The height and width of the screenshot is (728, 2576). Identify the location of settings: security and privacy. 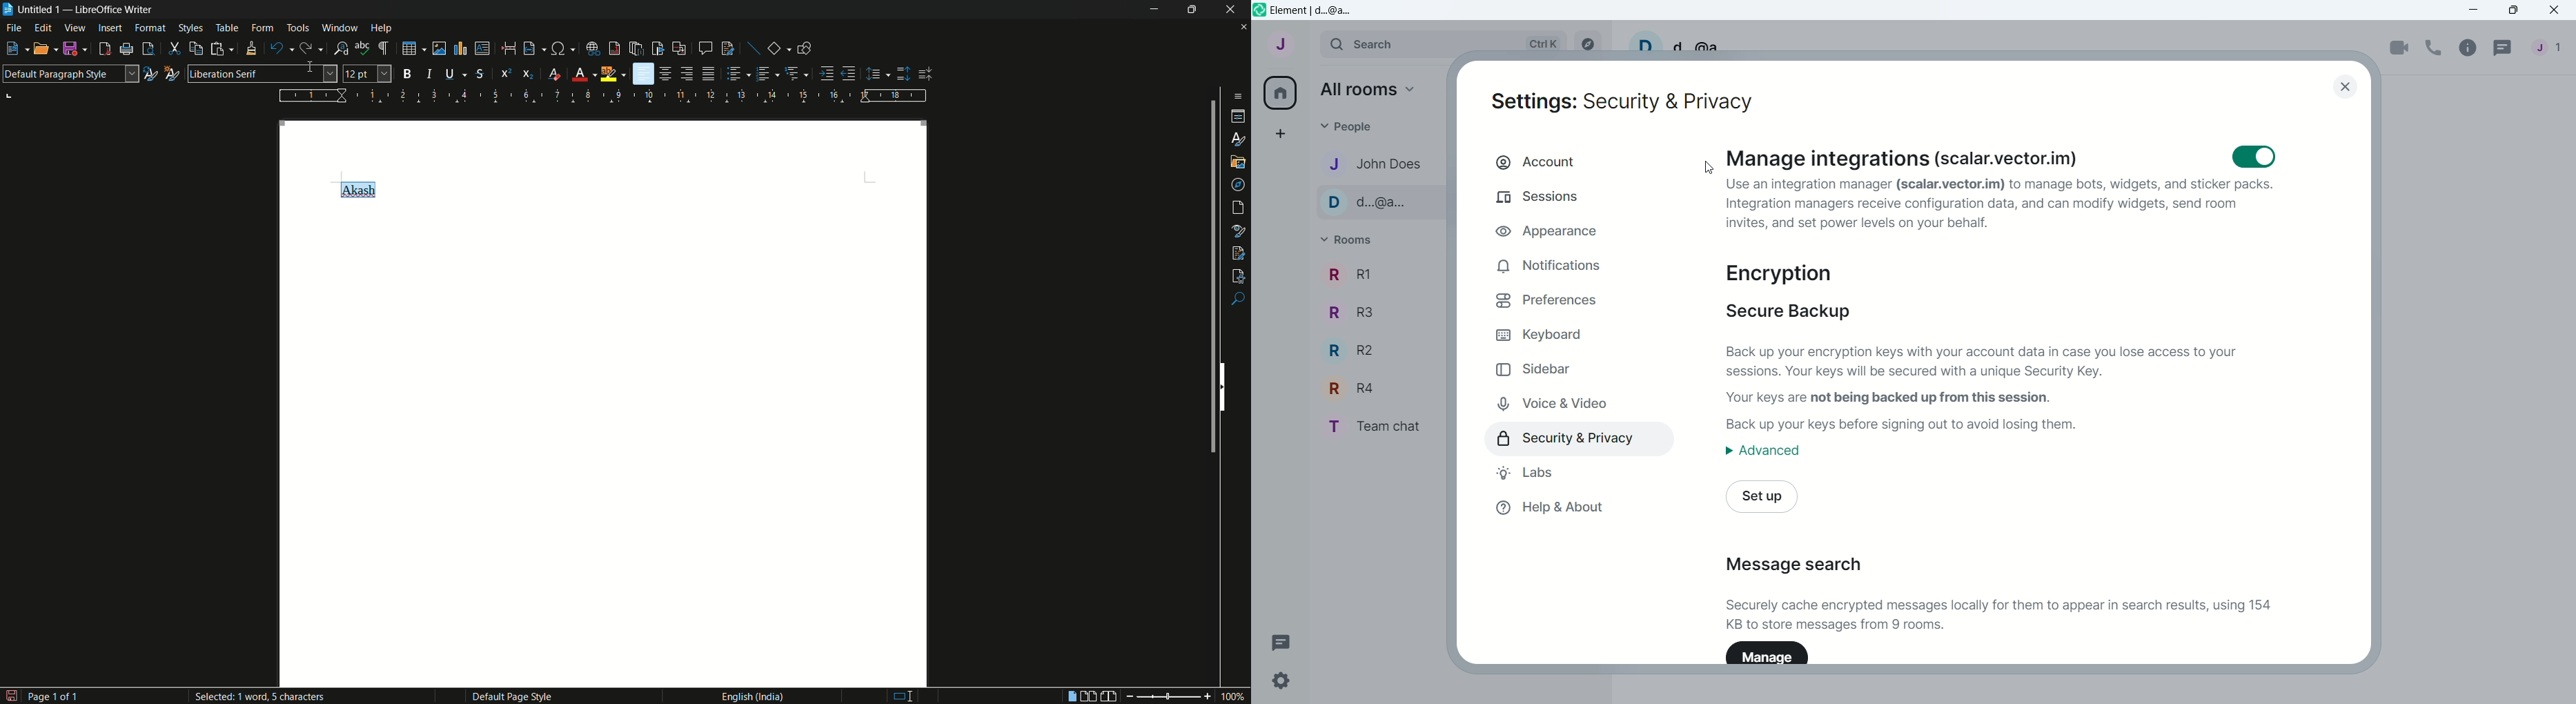
(1626, 106).